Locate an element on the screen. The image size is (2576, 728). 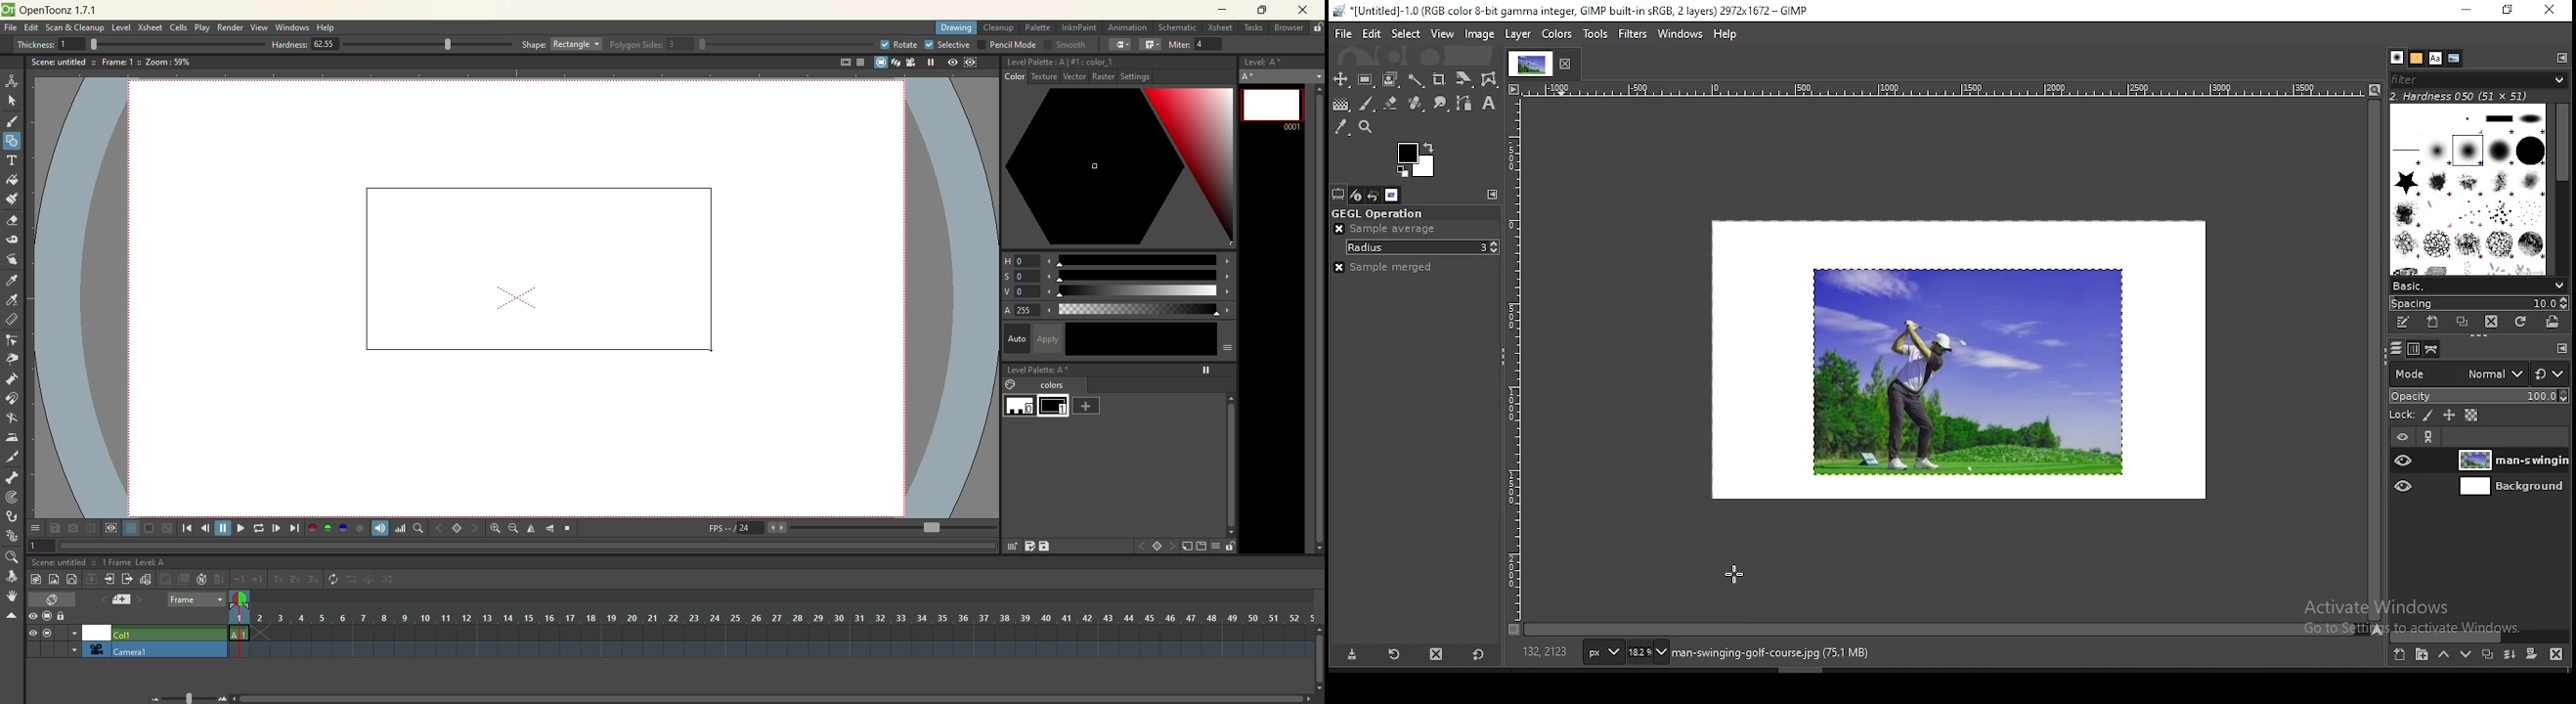
configure this tab is located at coordinates (2559, 347).